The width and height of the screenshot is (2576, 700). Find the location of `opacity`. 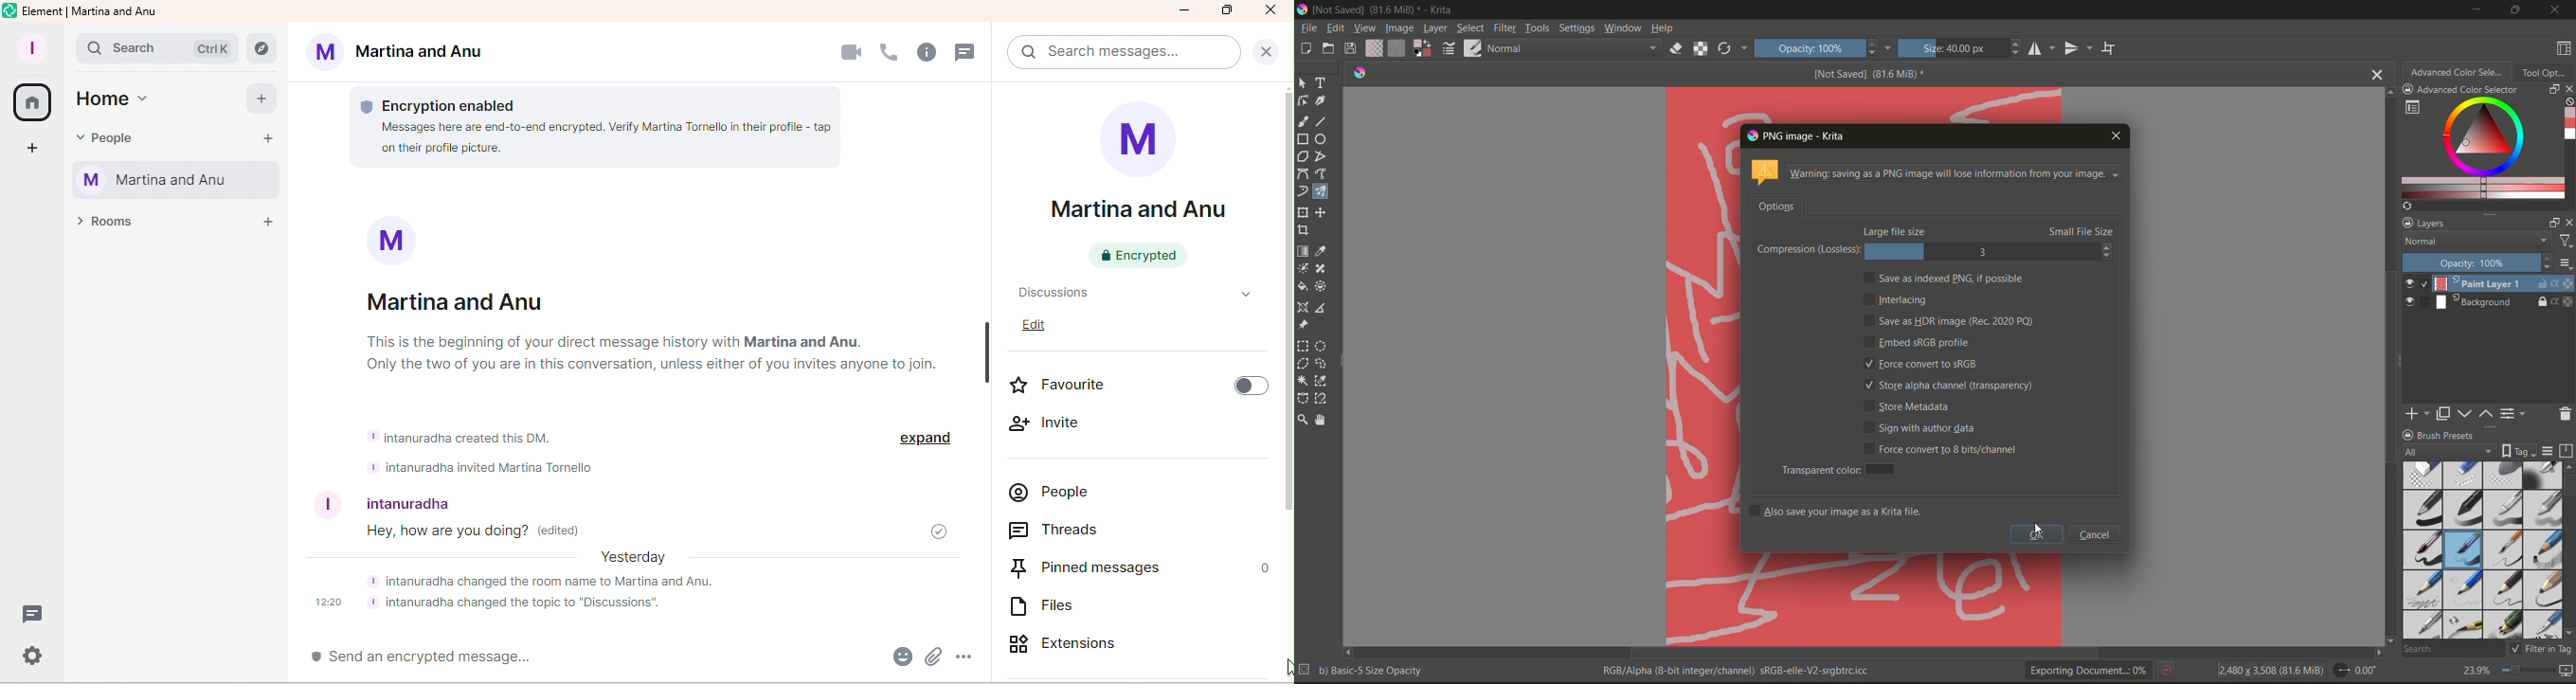

opacity is located at coordinates (2489, 263).